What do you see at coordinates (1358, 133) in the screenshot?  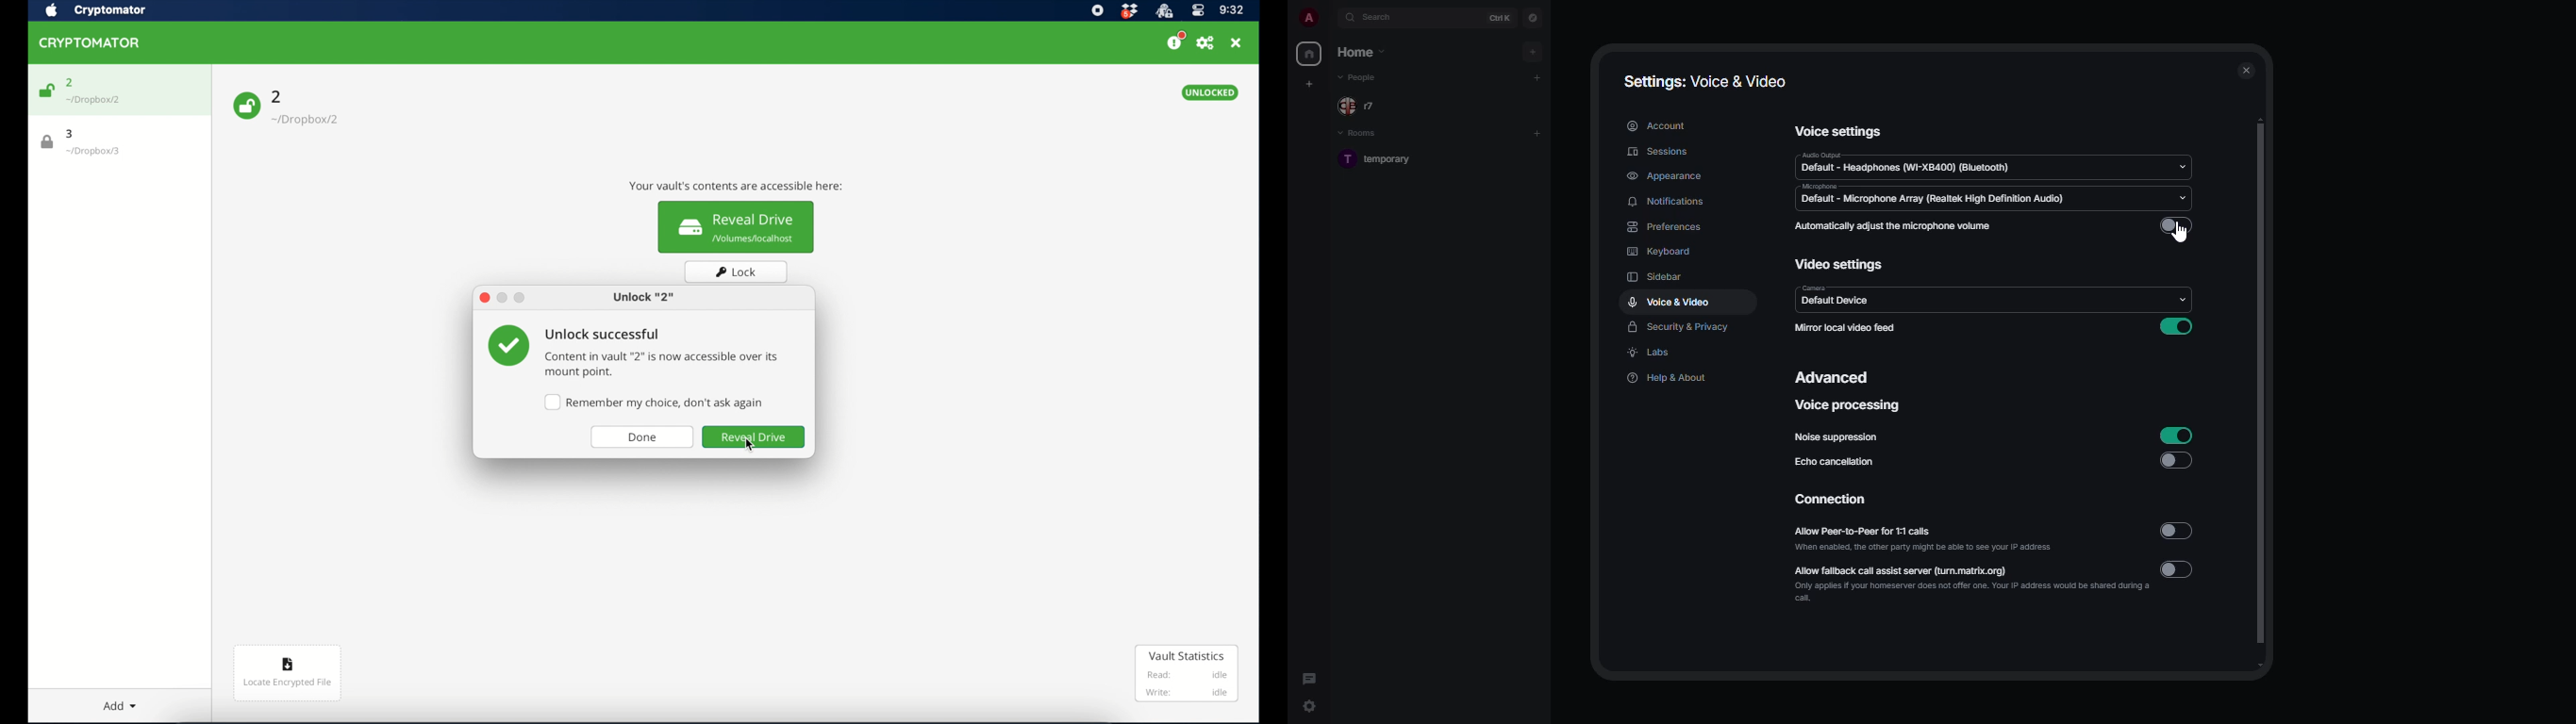 I see `rooms` at bounding box center [1358, 133].